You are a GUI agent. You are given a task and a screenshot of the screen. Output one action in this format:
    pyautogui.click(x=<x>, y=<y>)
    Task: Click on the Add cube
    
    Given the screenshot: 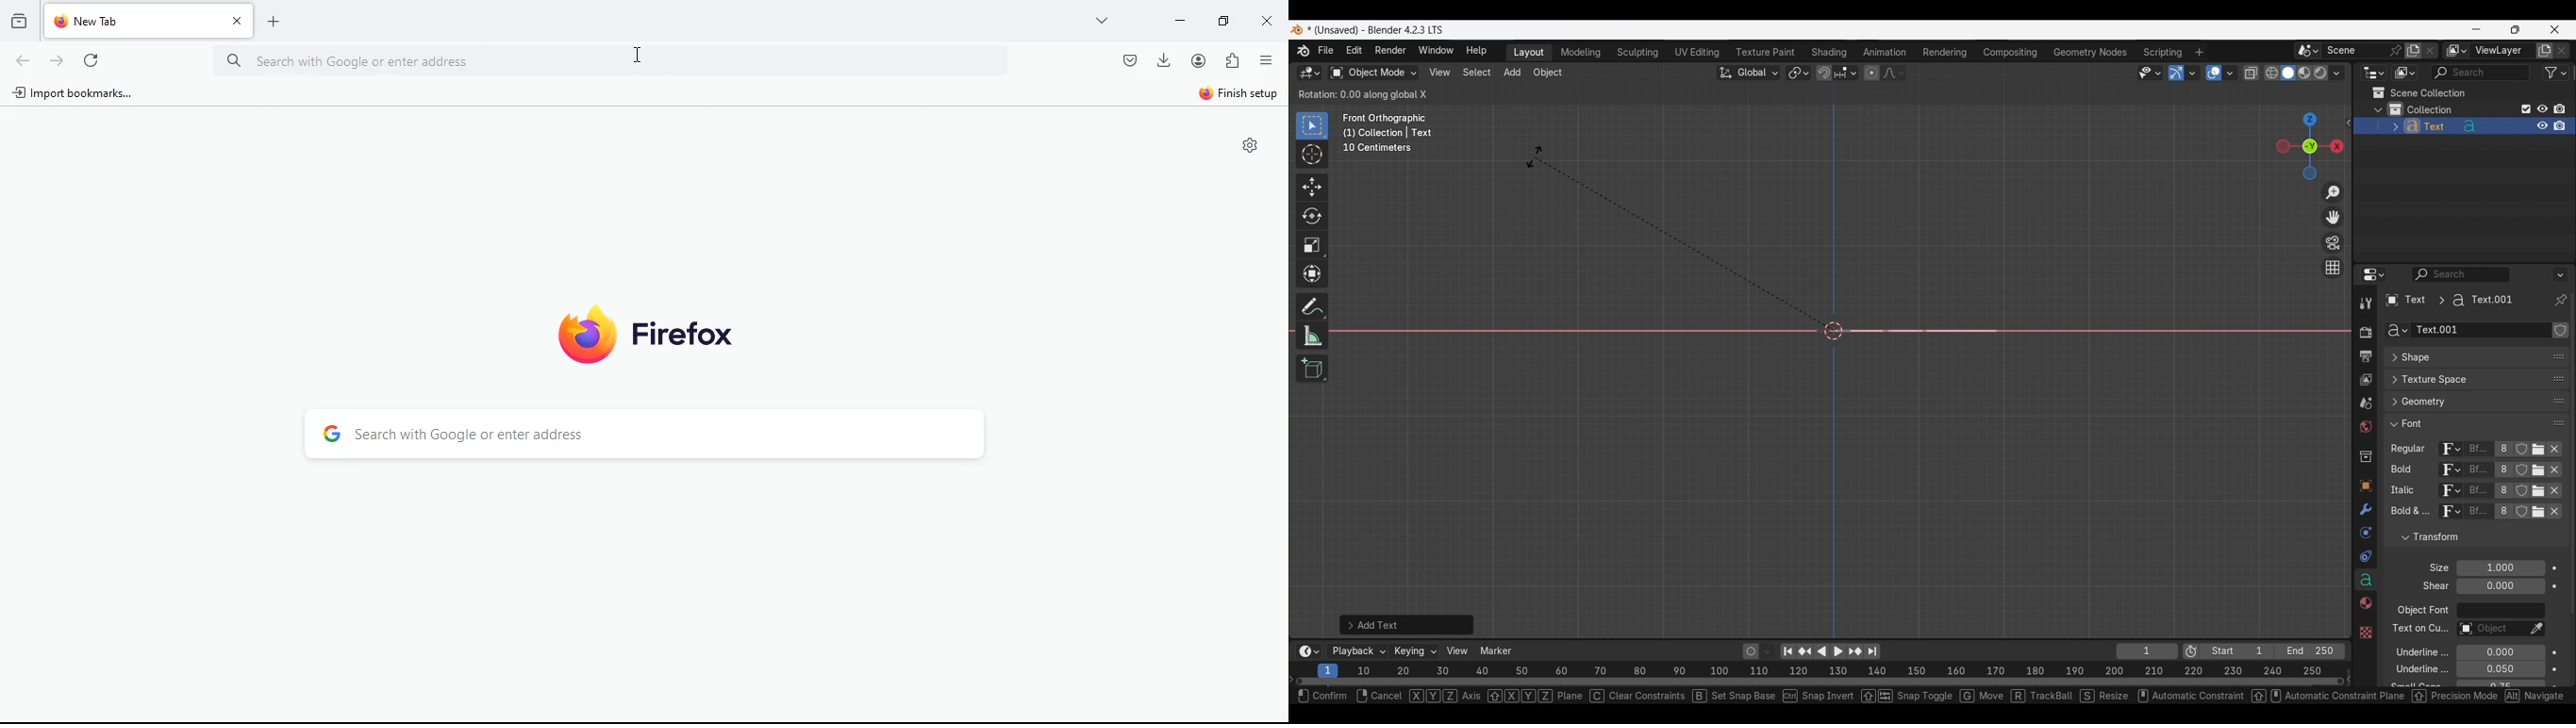 What is the action you would take?
    pyautogui.click(x=1312, y=369)
    